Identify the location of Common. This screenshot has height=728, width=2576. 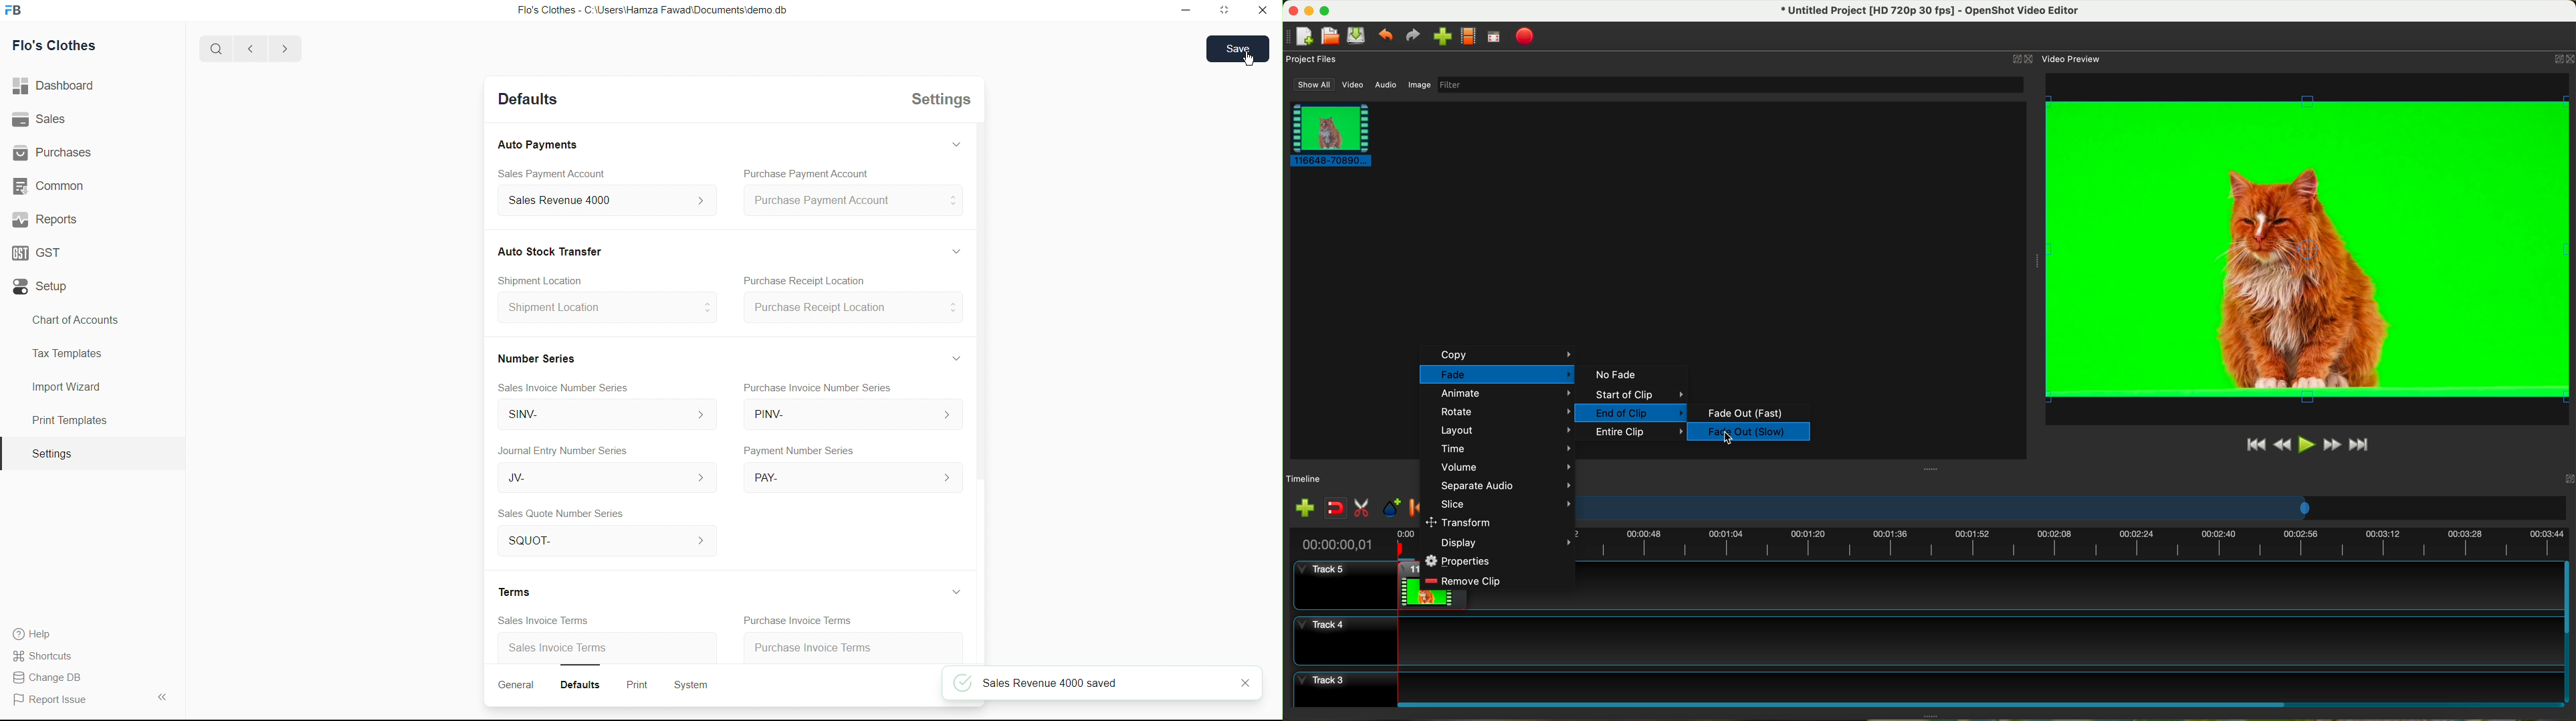
(51, 185).